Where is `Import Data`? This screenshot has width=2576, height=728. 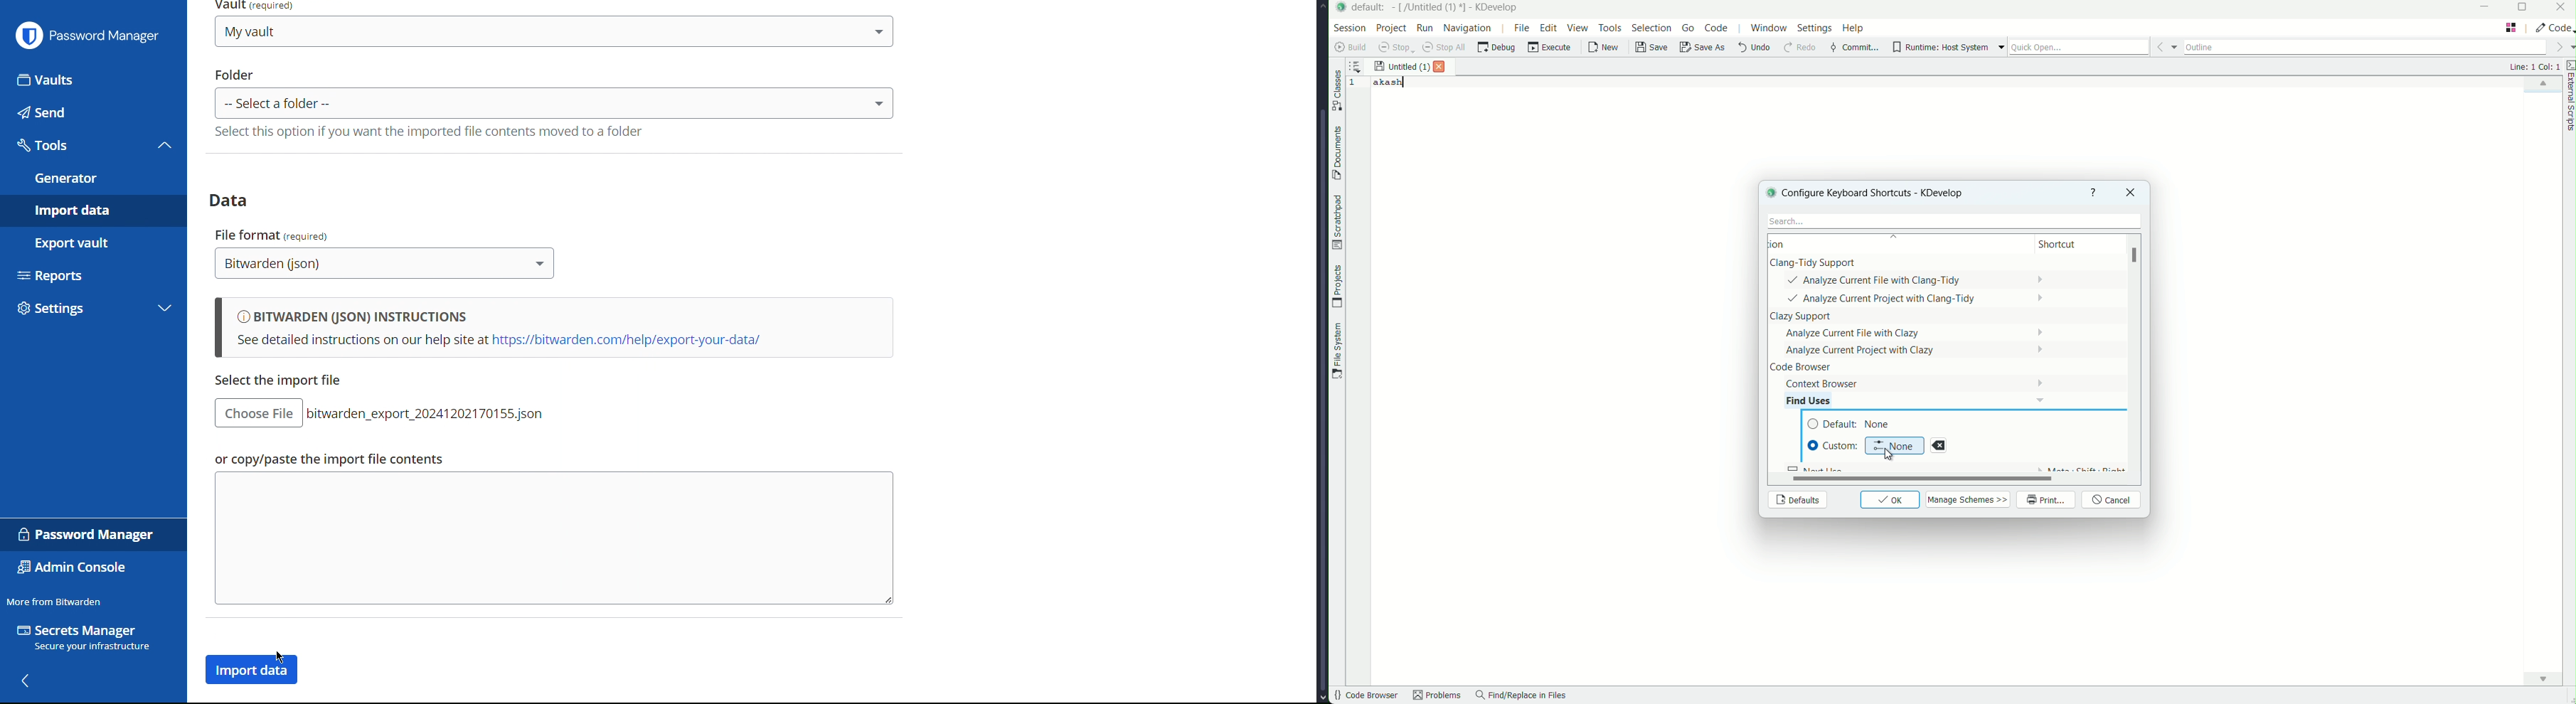 Import Data is located at coordinates (255, 671).